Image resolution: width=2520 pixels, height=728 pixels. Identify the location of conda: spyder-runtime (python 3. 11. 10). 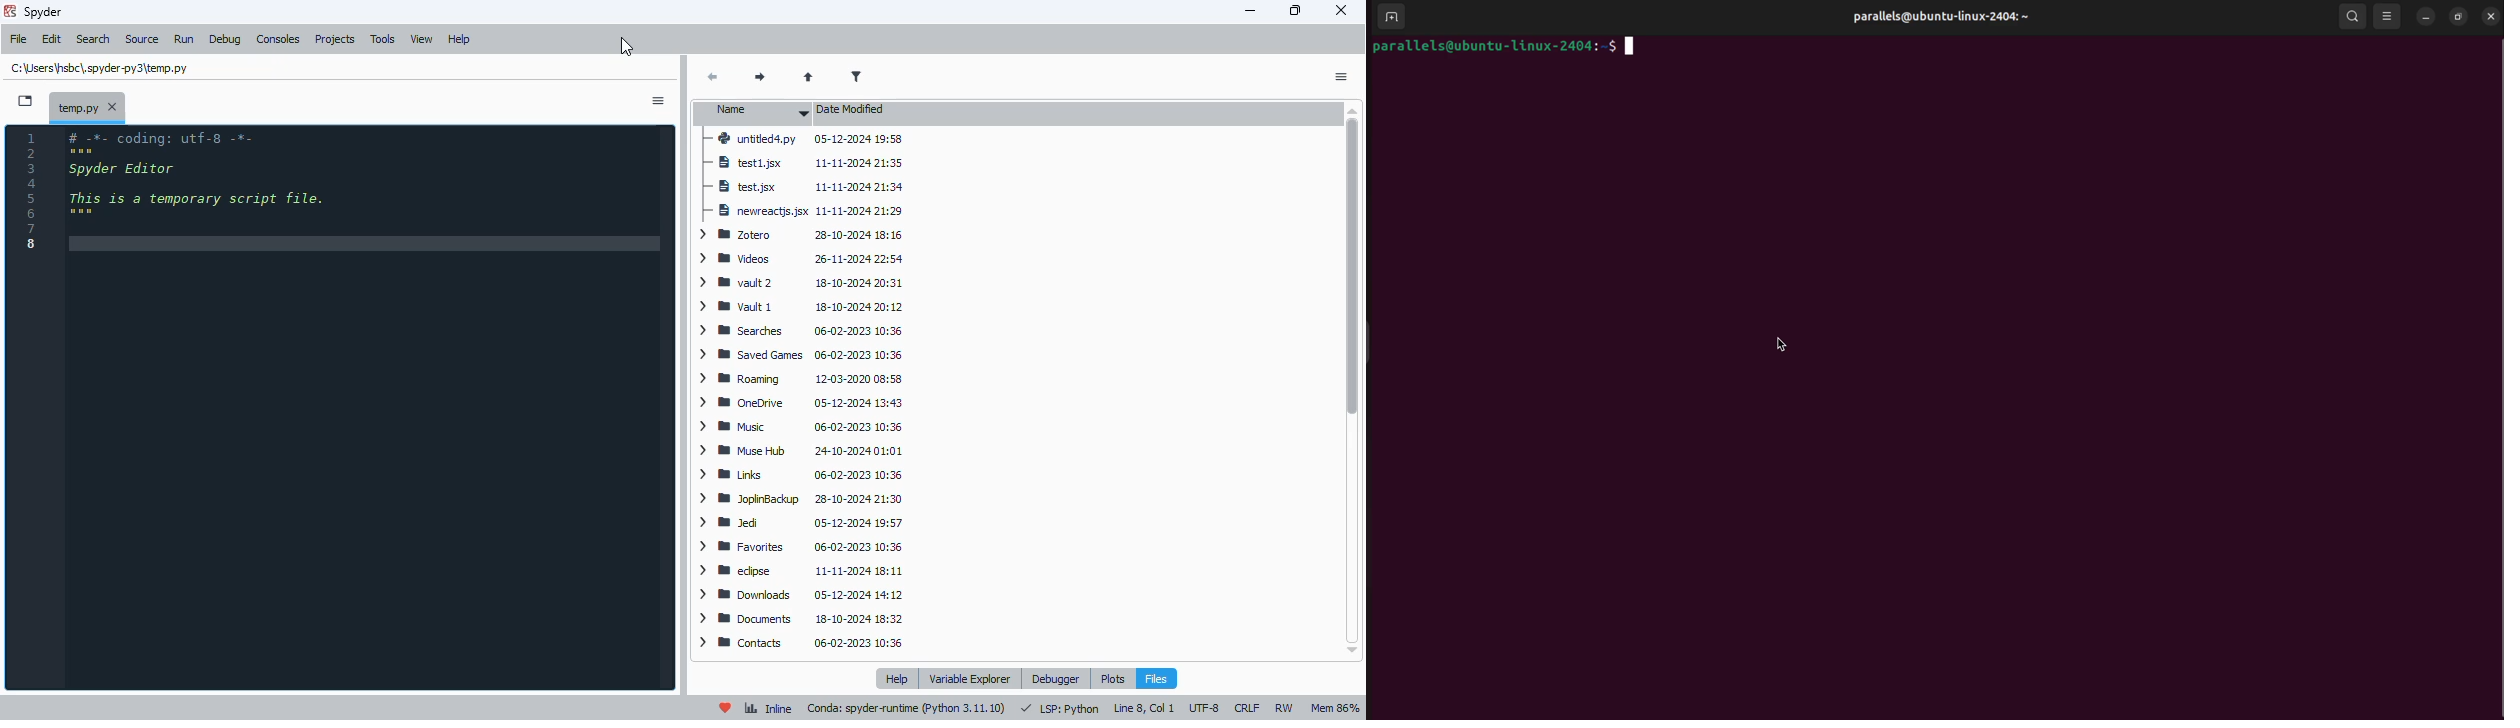
(907, 709).